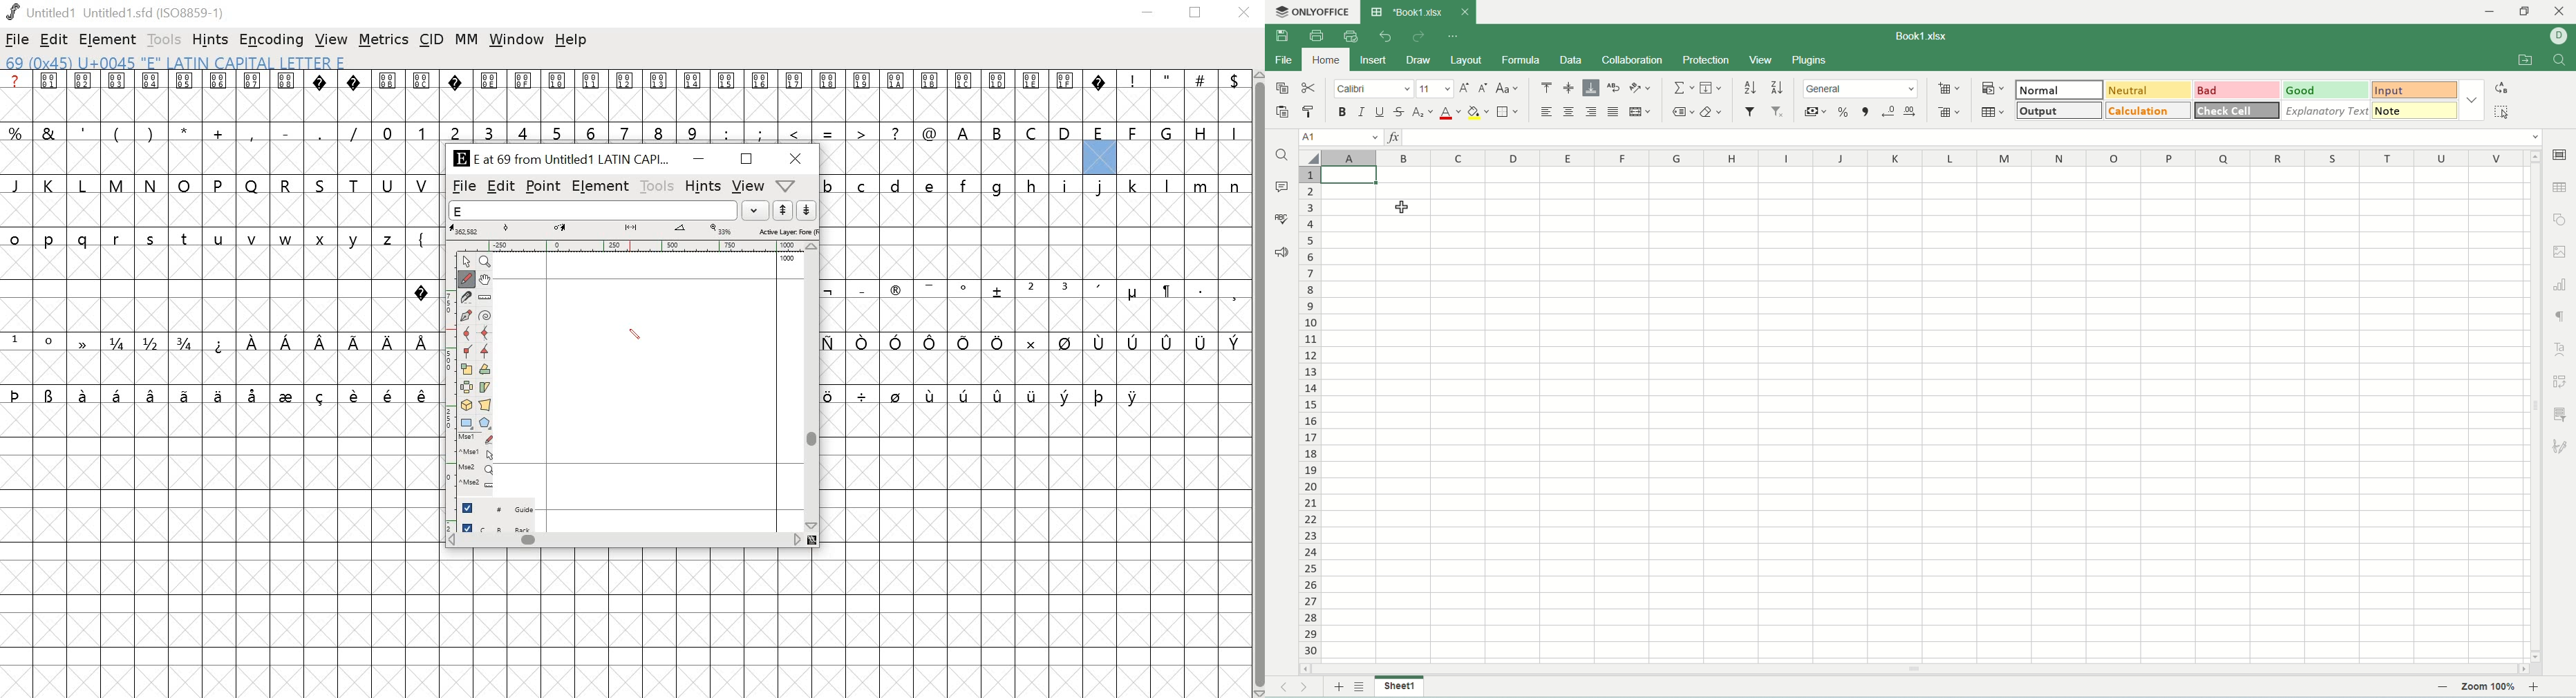 The width and height of the screenshot is (2576, 700). Describe the element at coordinates (1282, 254) in the screenshot. I see `support and feedback` at that location.